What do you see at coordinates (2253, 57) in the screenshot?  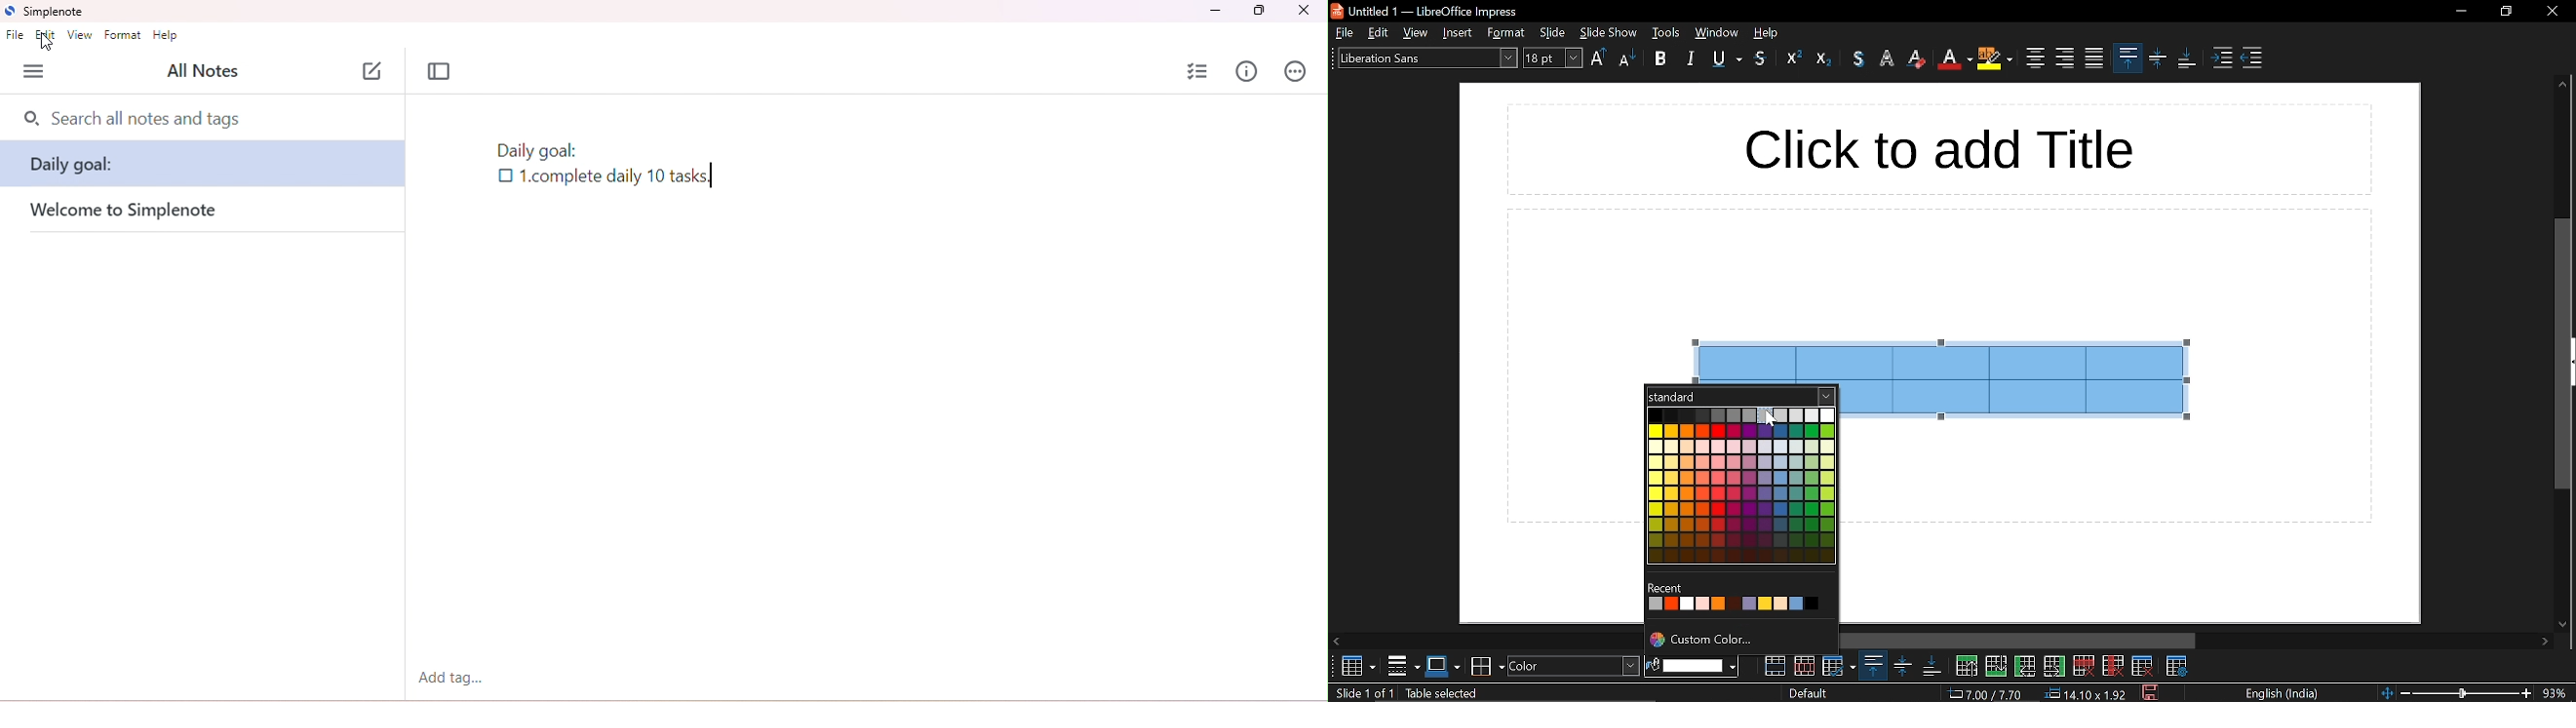 I see `decrease indent` at bounding box center [2253, 57].